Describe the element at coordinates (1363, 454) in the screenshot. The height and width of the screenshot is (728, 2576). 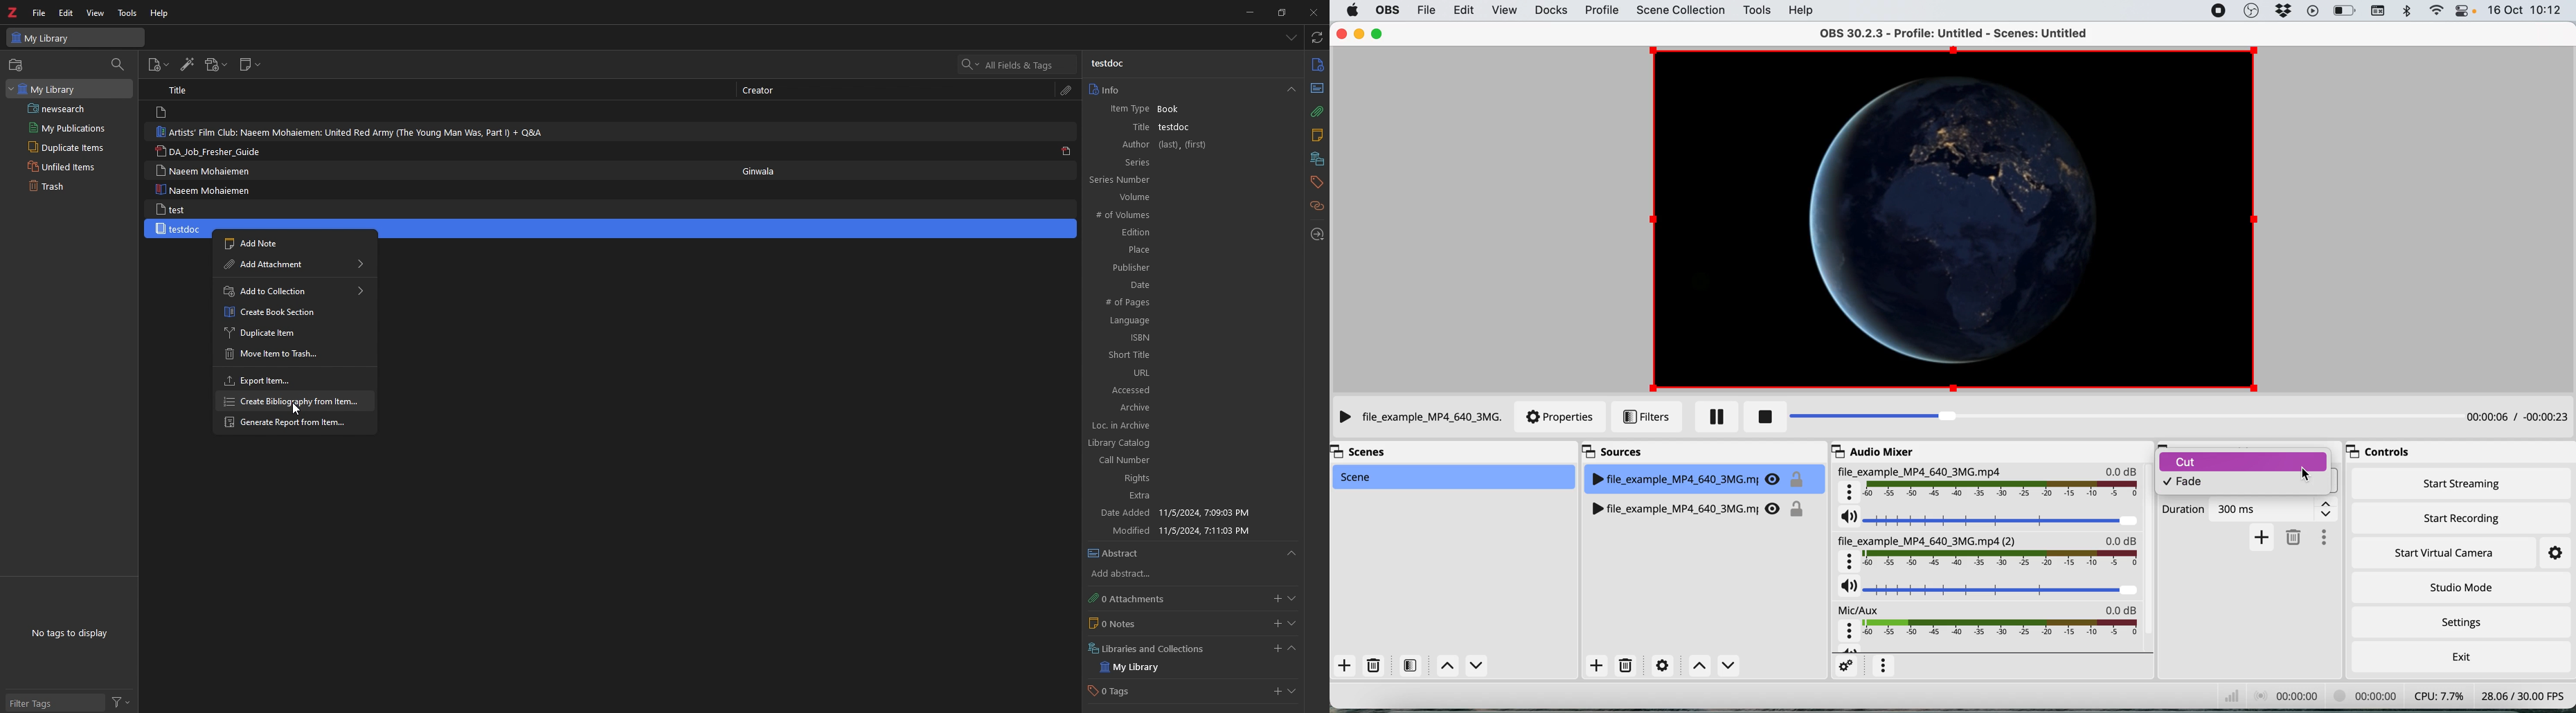
I see `scenes` at that location.